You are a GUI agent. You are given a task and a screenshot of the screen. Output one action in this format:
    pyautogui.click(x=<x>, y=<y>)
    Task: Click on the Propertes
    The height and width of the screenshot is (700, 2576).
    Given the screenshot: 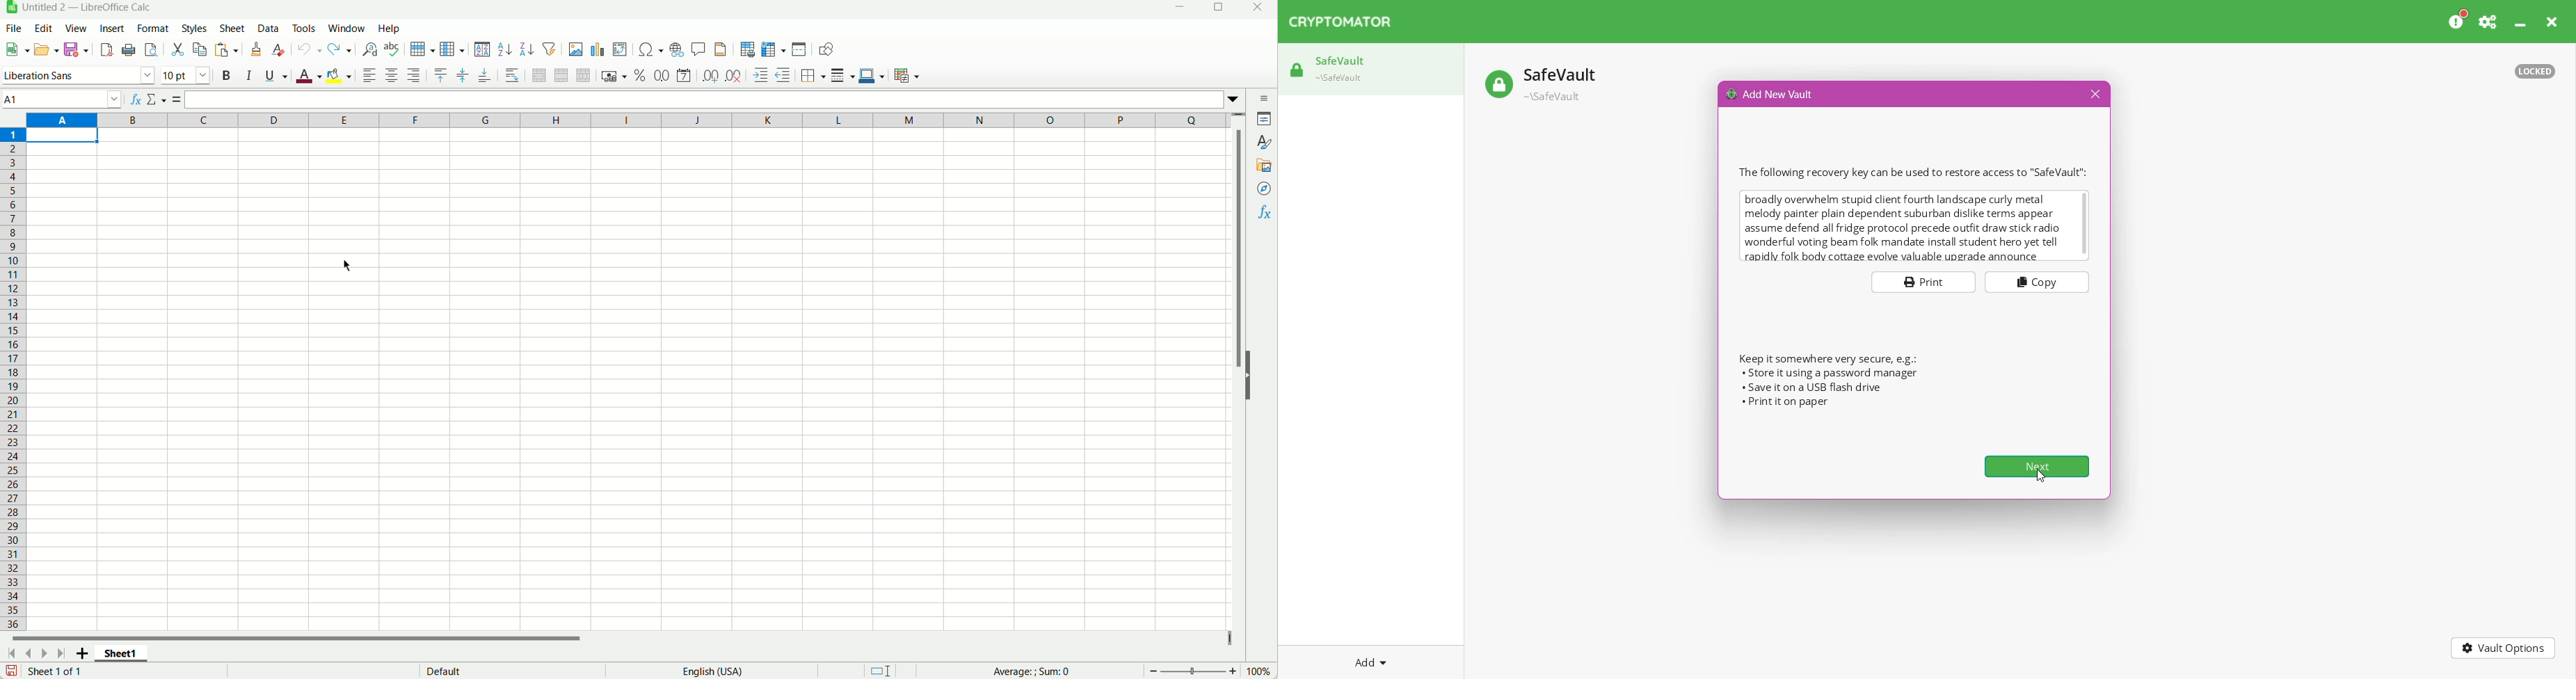 What is the action you would take?
    pyautogui.click(x=1266, y=120)
    